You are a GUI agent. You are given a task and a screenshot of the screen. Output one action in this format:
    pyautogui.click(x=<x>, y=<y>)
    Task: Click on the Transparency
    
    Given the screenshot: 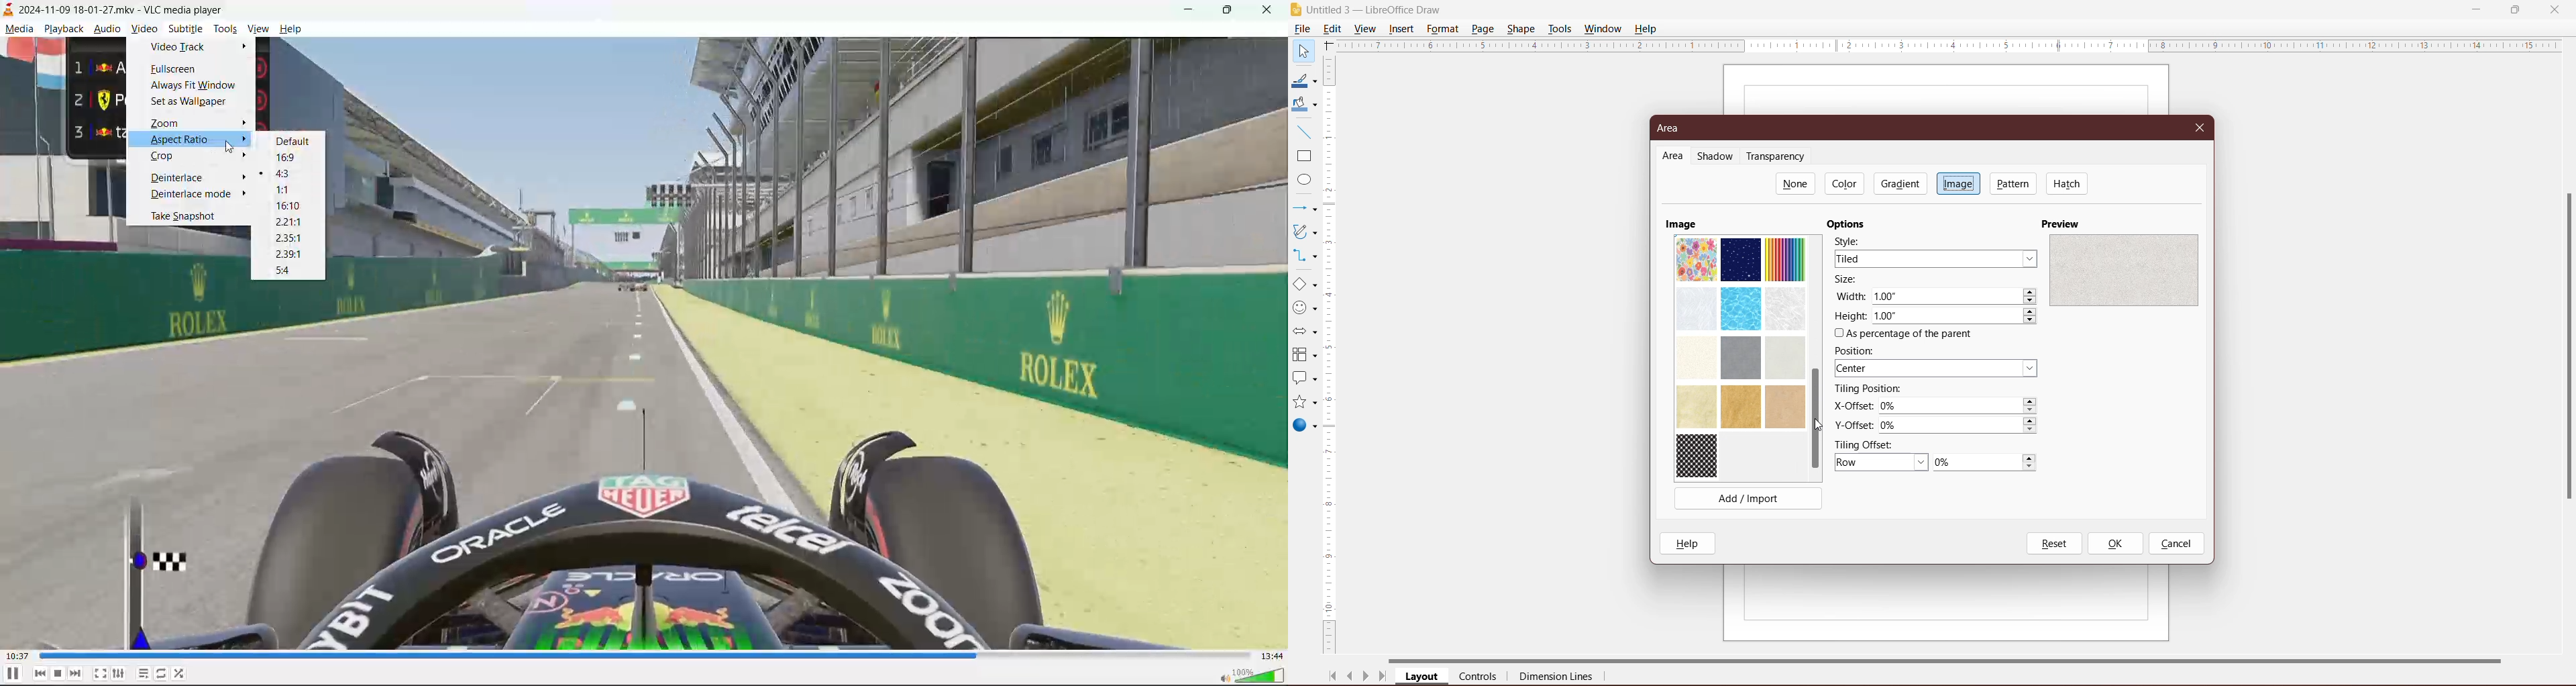 What is the action you would take?
    pyautogui.click(x=1778, y=156)
    